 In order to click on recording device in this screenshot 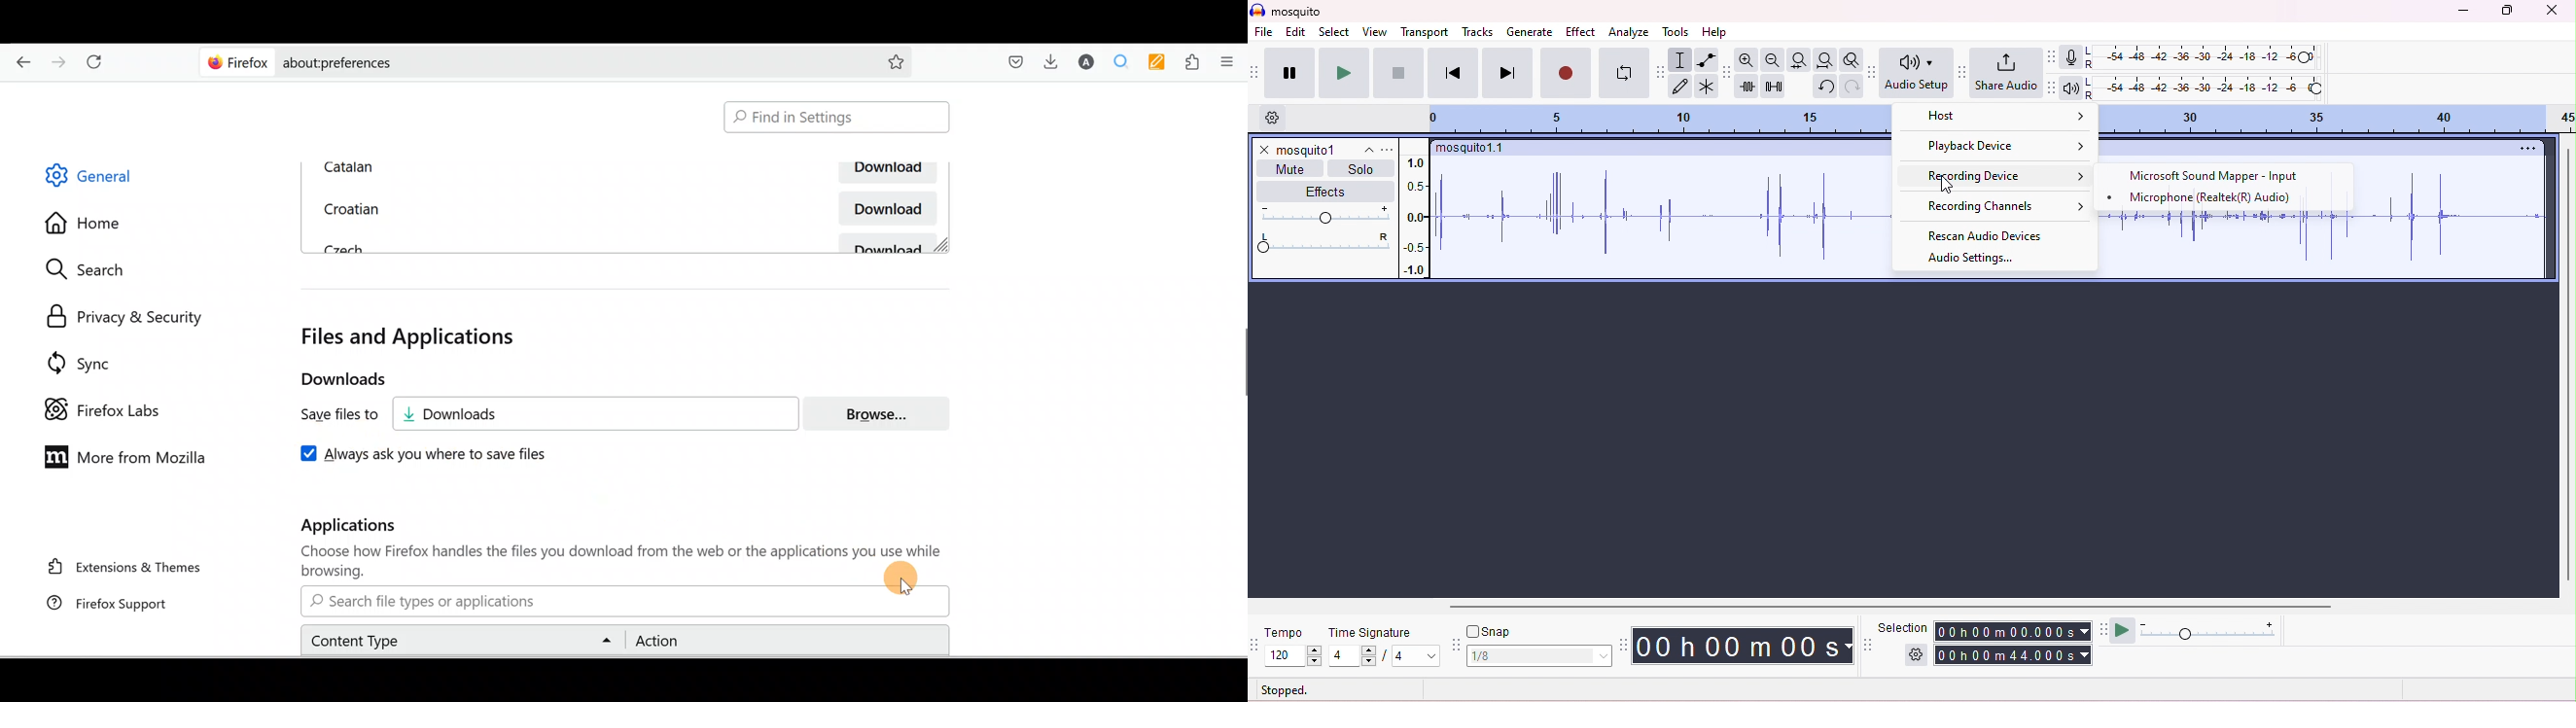, I will do `click(2001, 175)`.